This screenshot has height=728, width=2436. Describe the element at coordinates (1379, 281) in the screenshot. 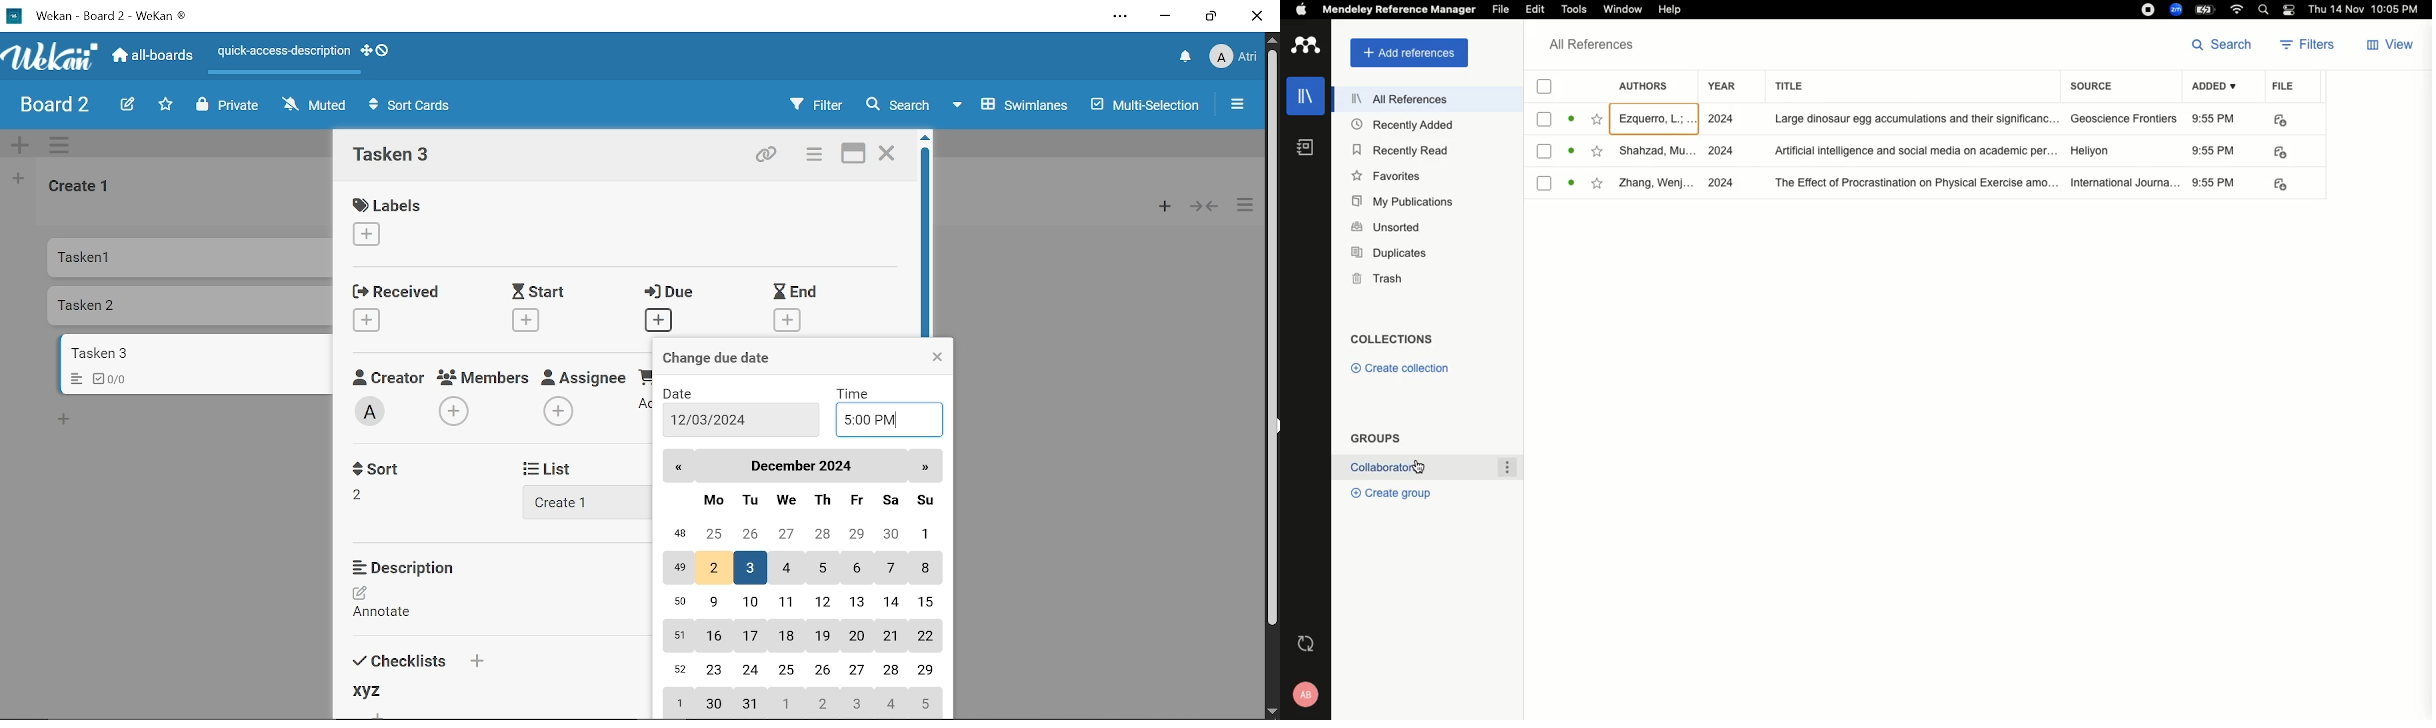

I see `Trash` at that location.